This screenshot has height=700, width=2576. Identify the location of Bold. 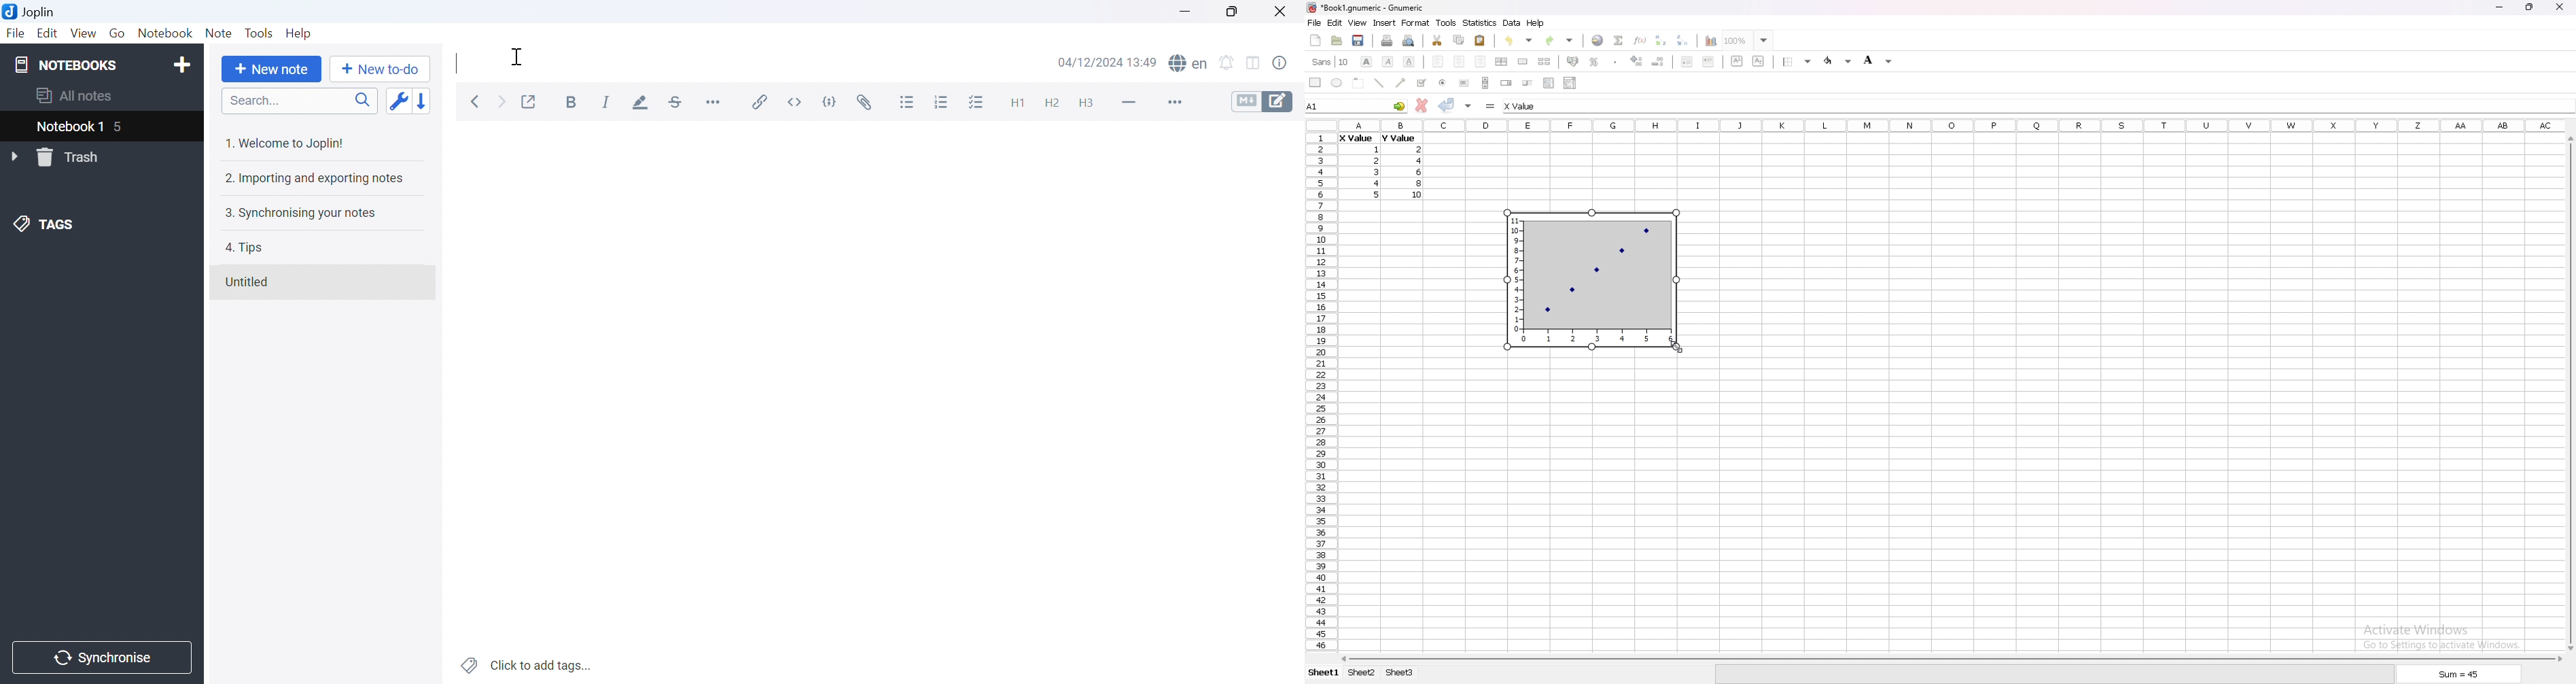
(574, 103).